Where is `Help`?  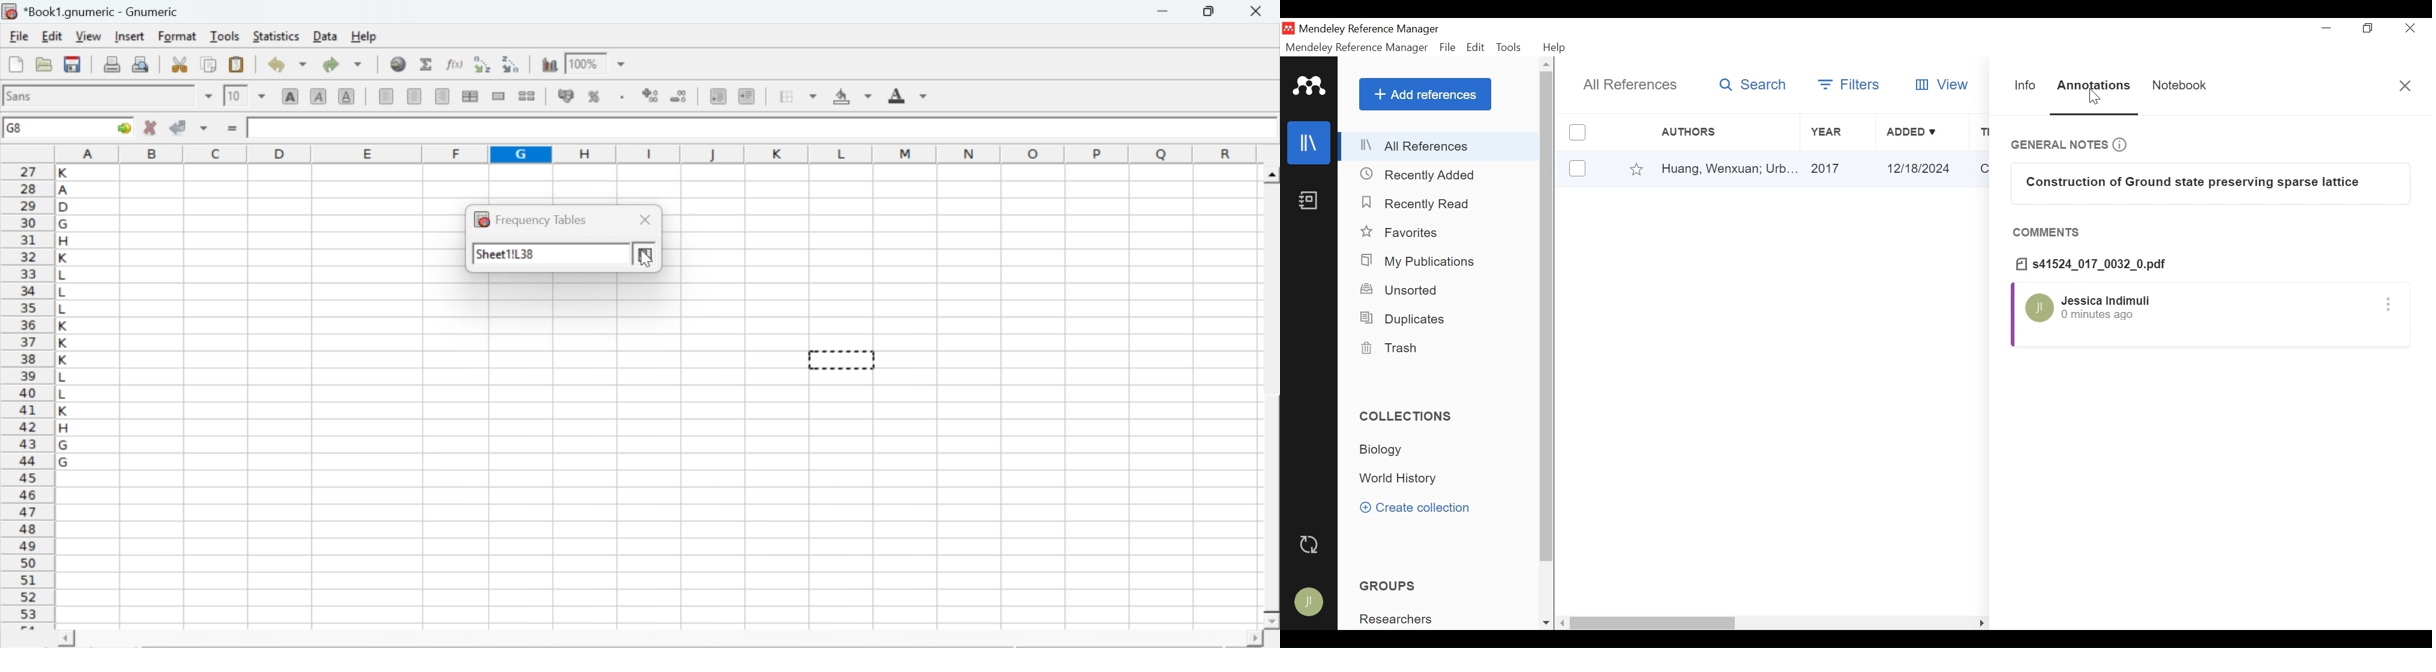
Help is located at coordinates (1554, 47).